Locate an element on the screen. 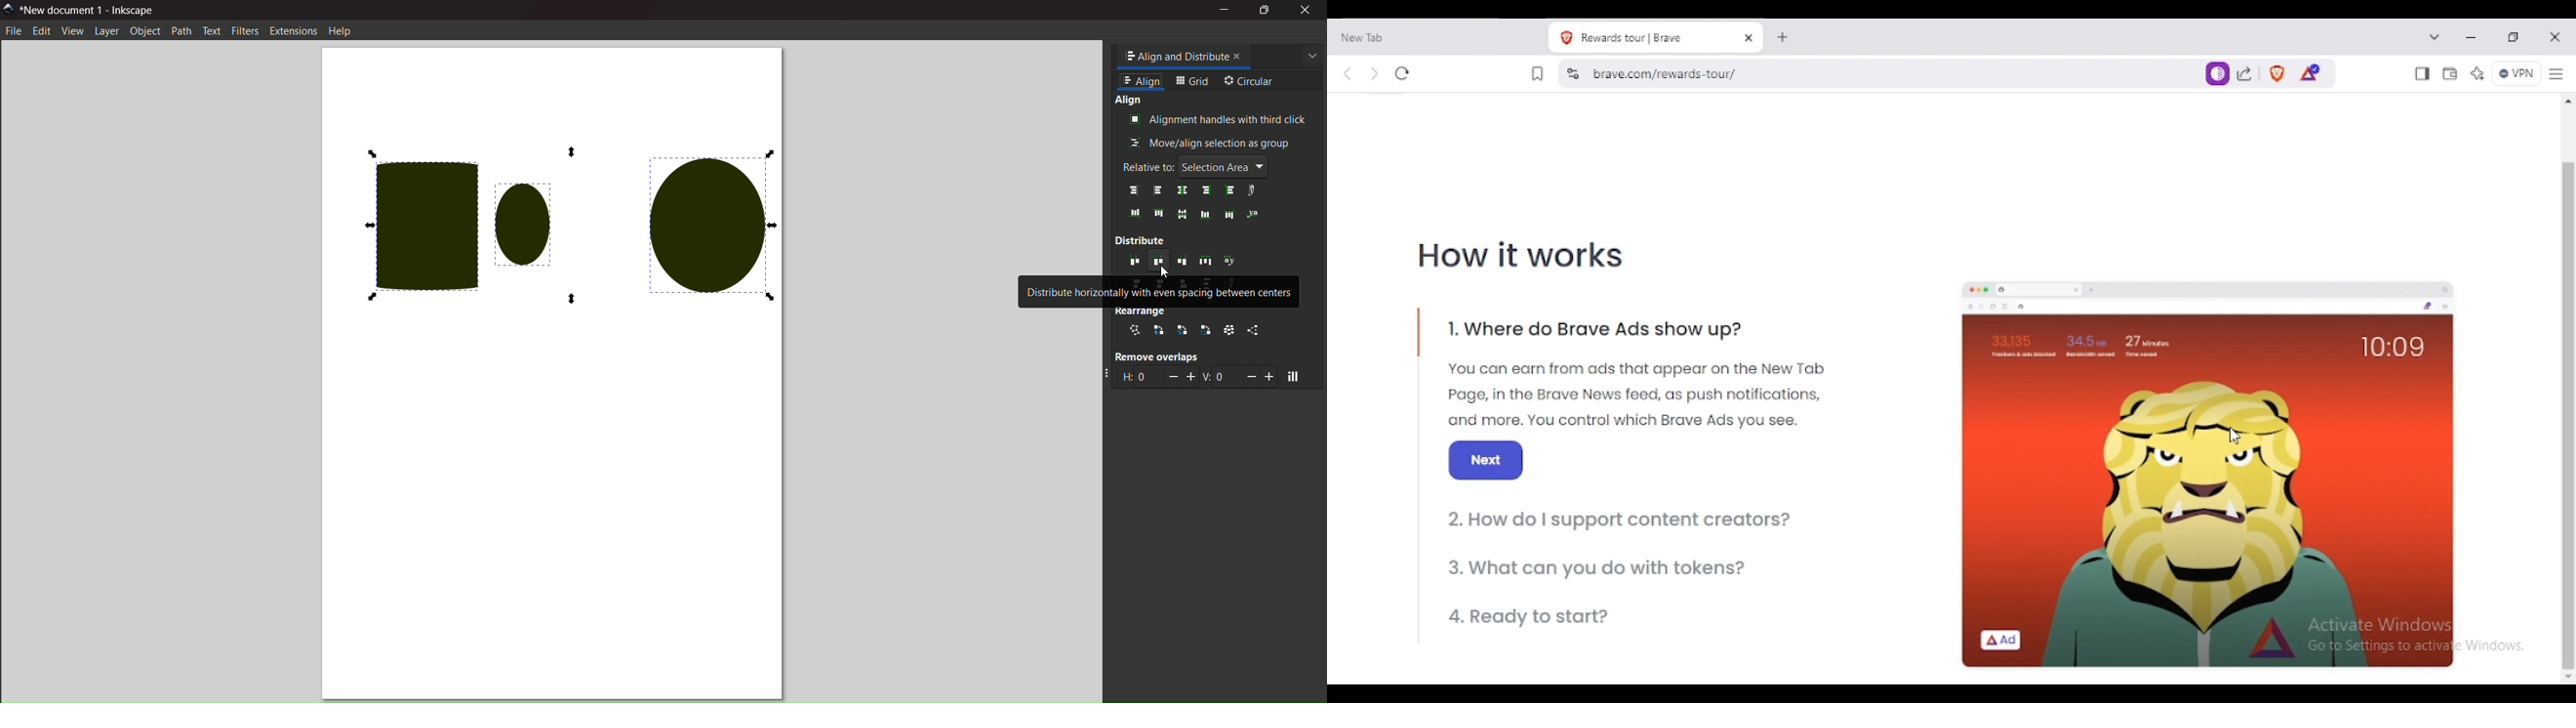 The height and width of the screenshot is (728, 2576). vertical scroll bar is located at coordinates (2566, 414).